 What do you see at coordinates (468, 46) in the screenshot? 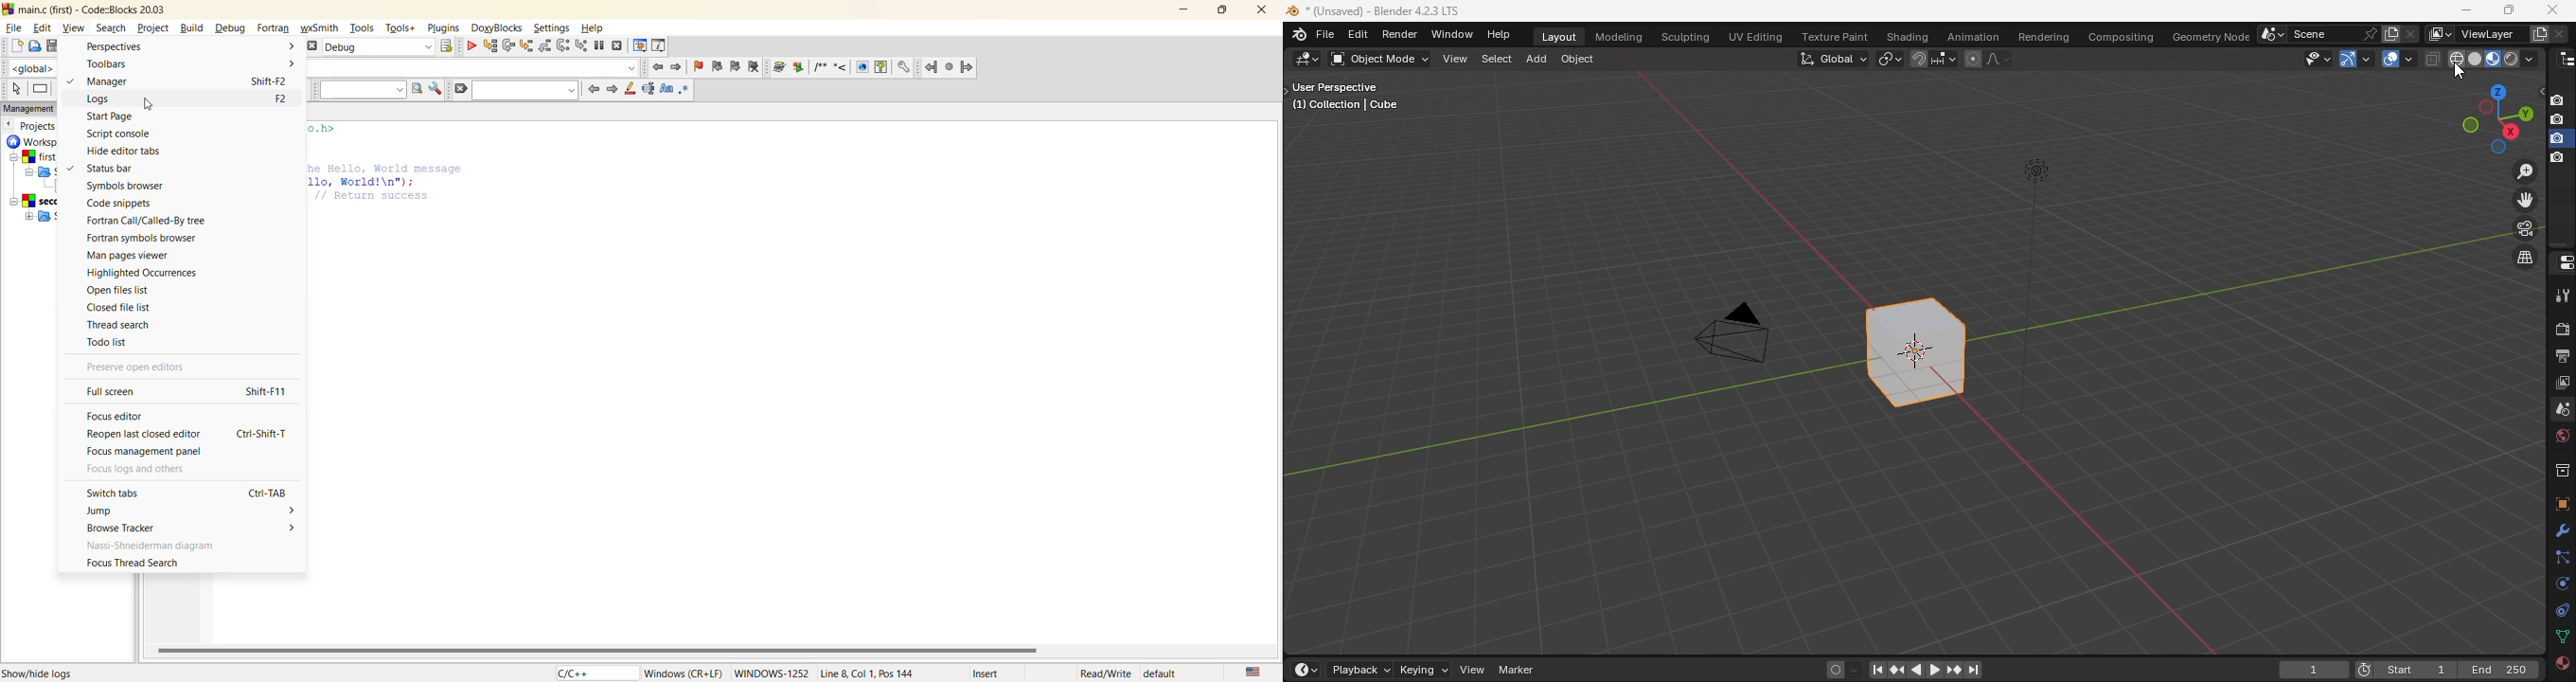
I see `debug/continue` at bounding box center [468, 46].